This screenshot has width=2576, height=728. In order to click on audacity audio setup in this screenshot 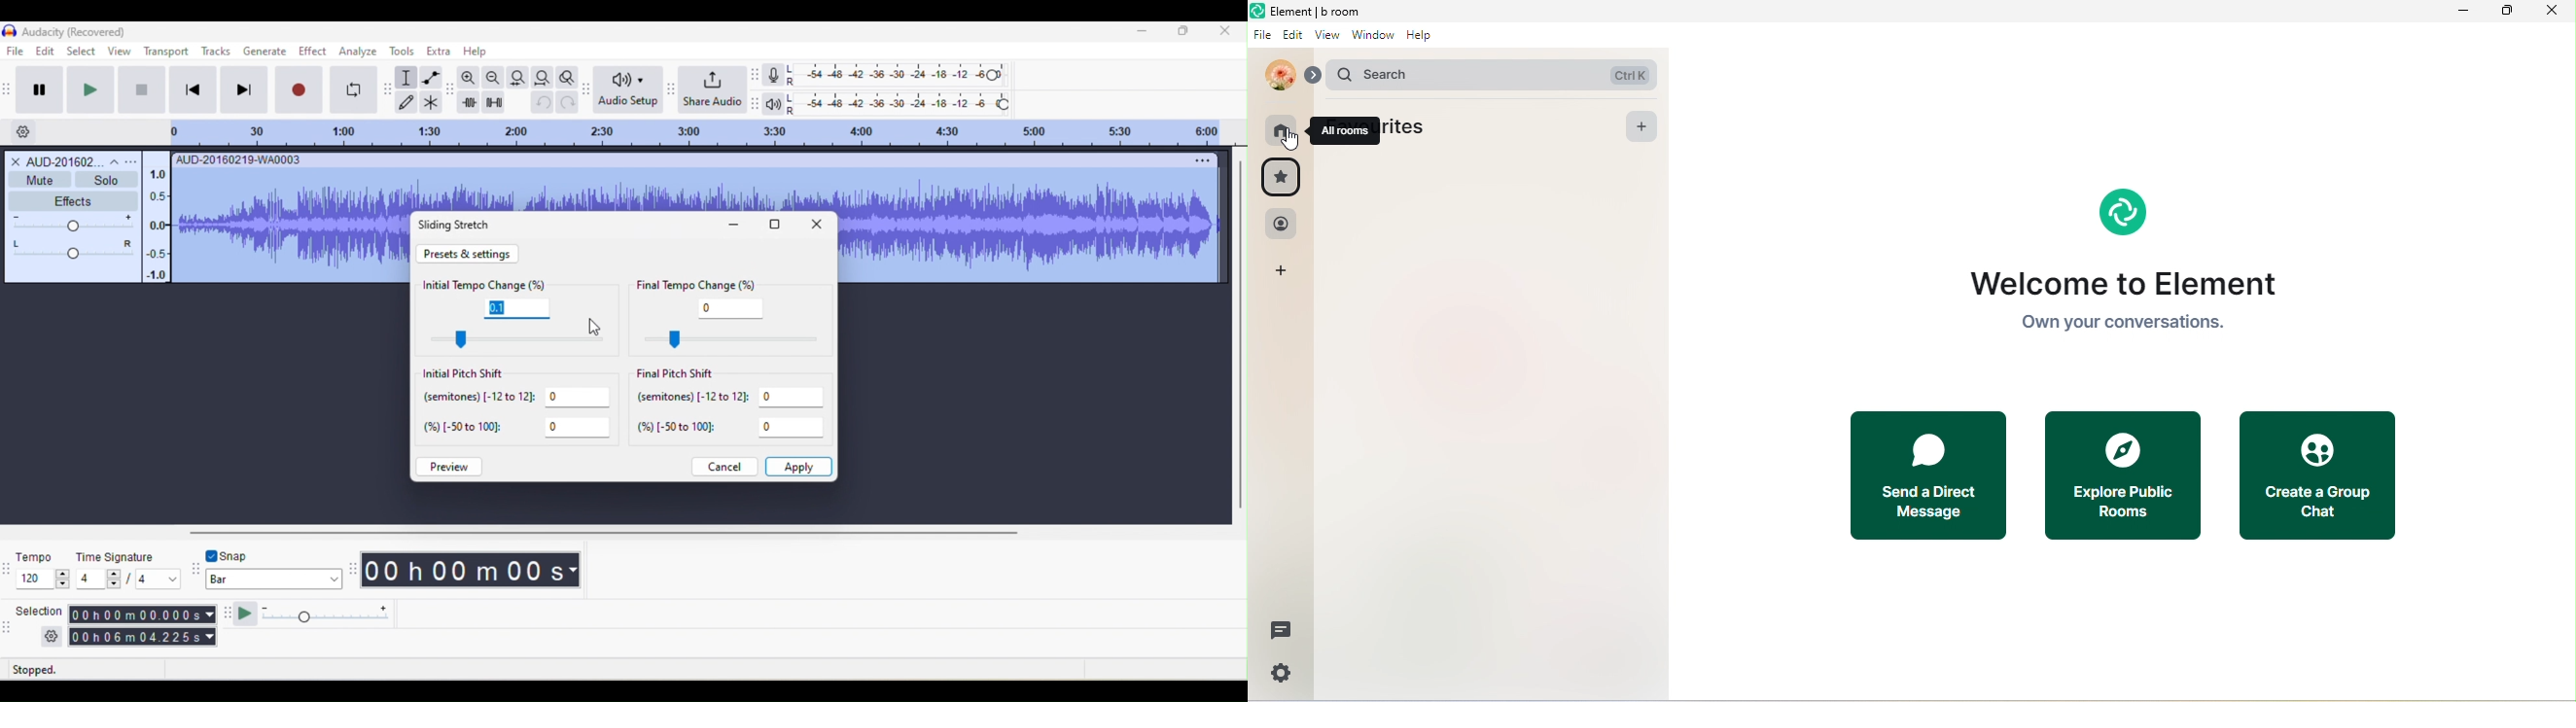, I will do `click(588, 87)`.